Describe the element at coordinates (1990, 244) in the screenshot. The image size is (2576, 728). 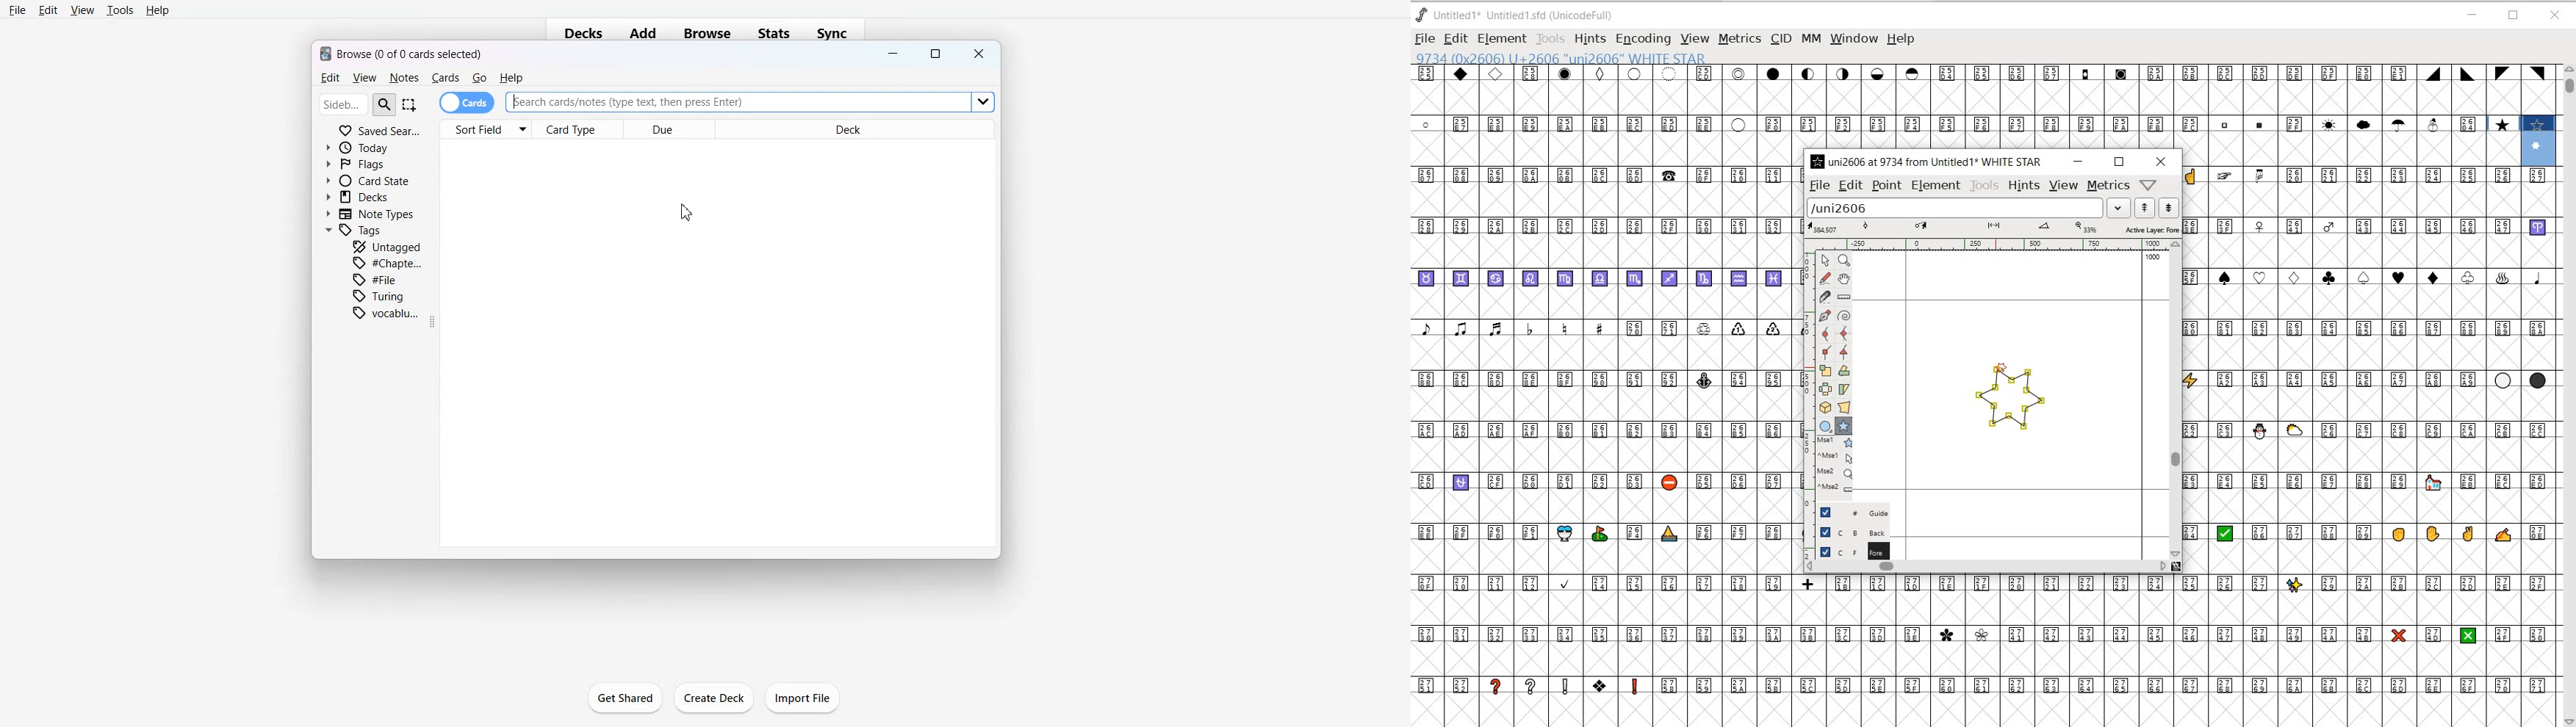
I see `RULER` at that location.